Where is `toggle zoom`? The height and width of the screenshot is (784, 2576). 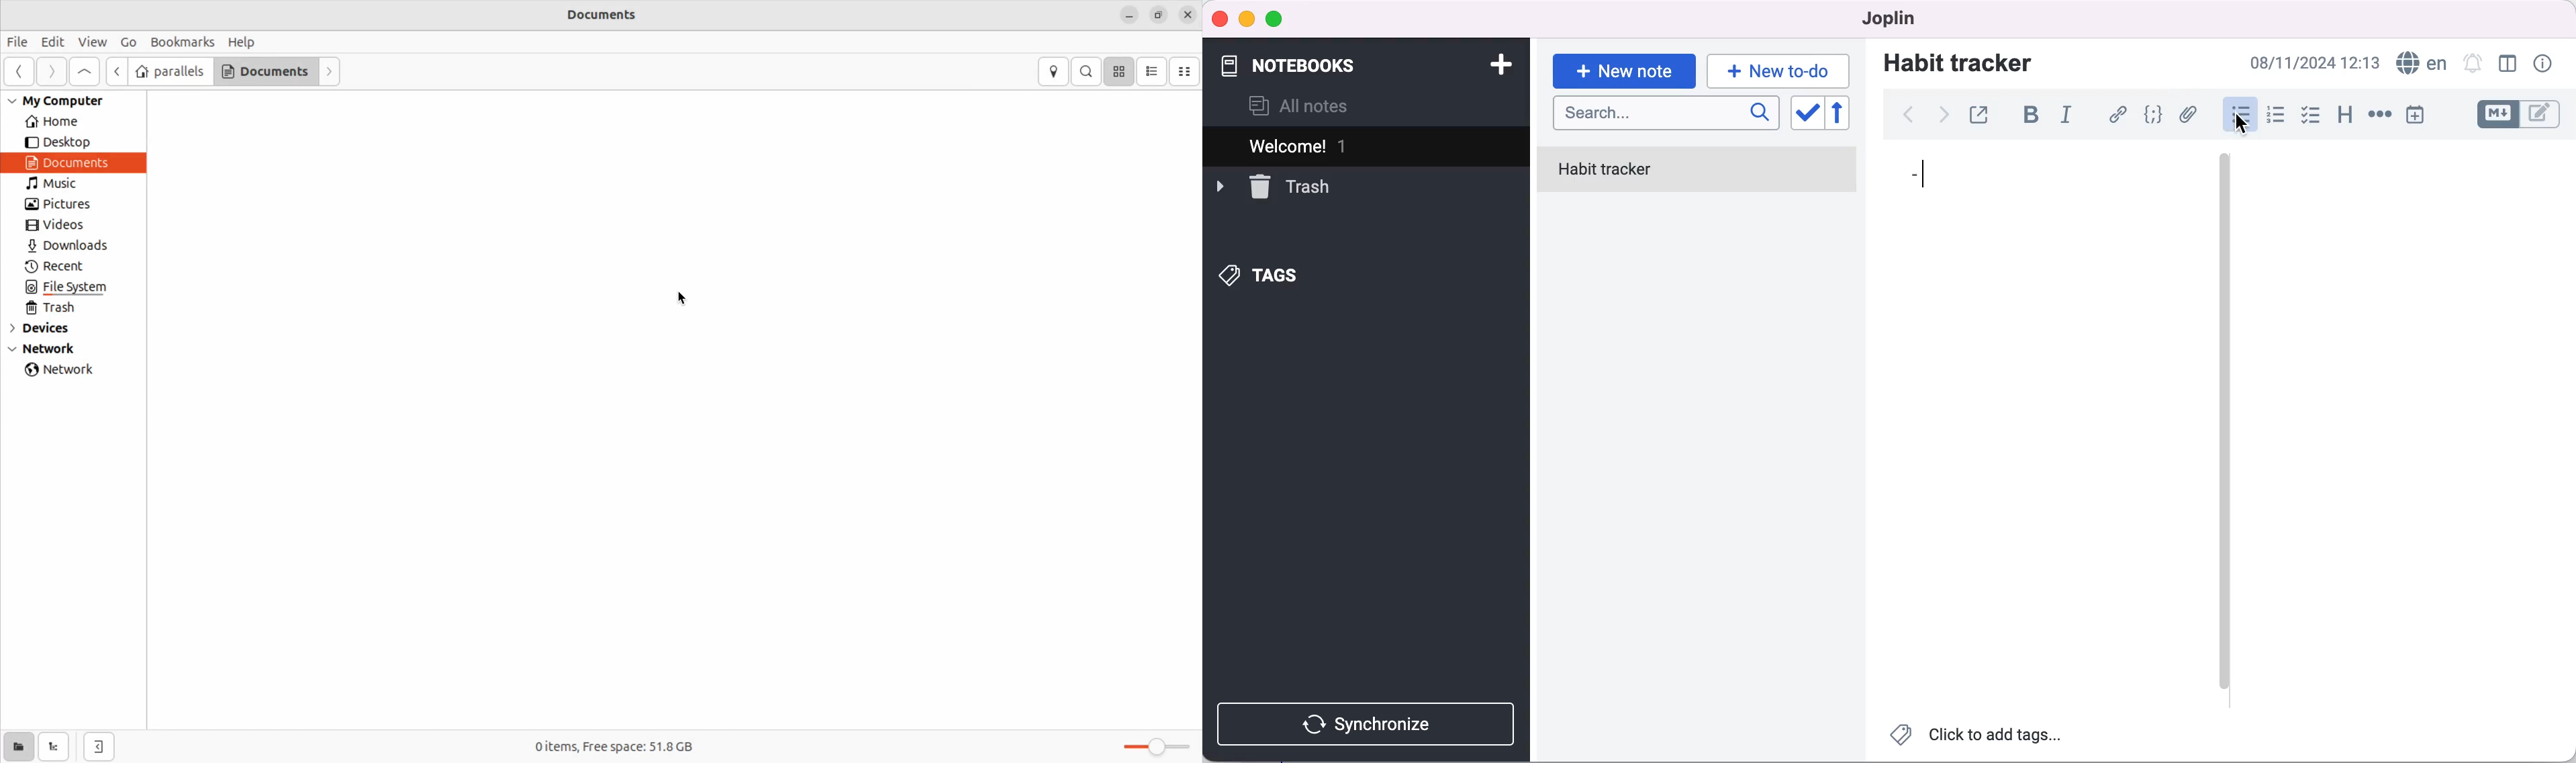 toggle zoom is located at coordinates (1155, 744).